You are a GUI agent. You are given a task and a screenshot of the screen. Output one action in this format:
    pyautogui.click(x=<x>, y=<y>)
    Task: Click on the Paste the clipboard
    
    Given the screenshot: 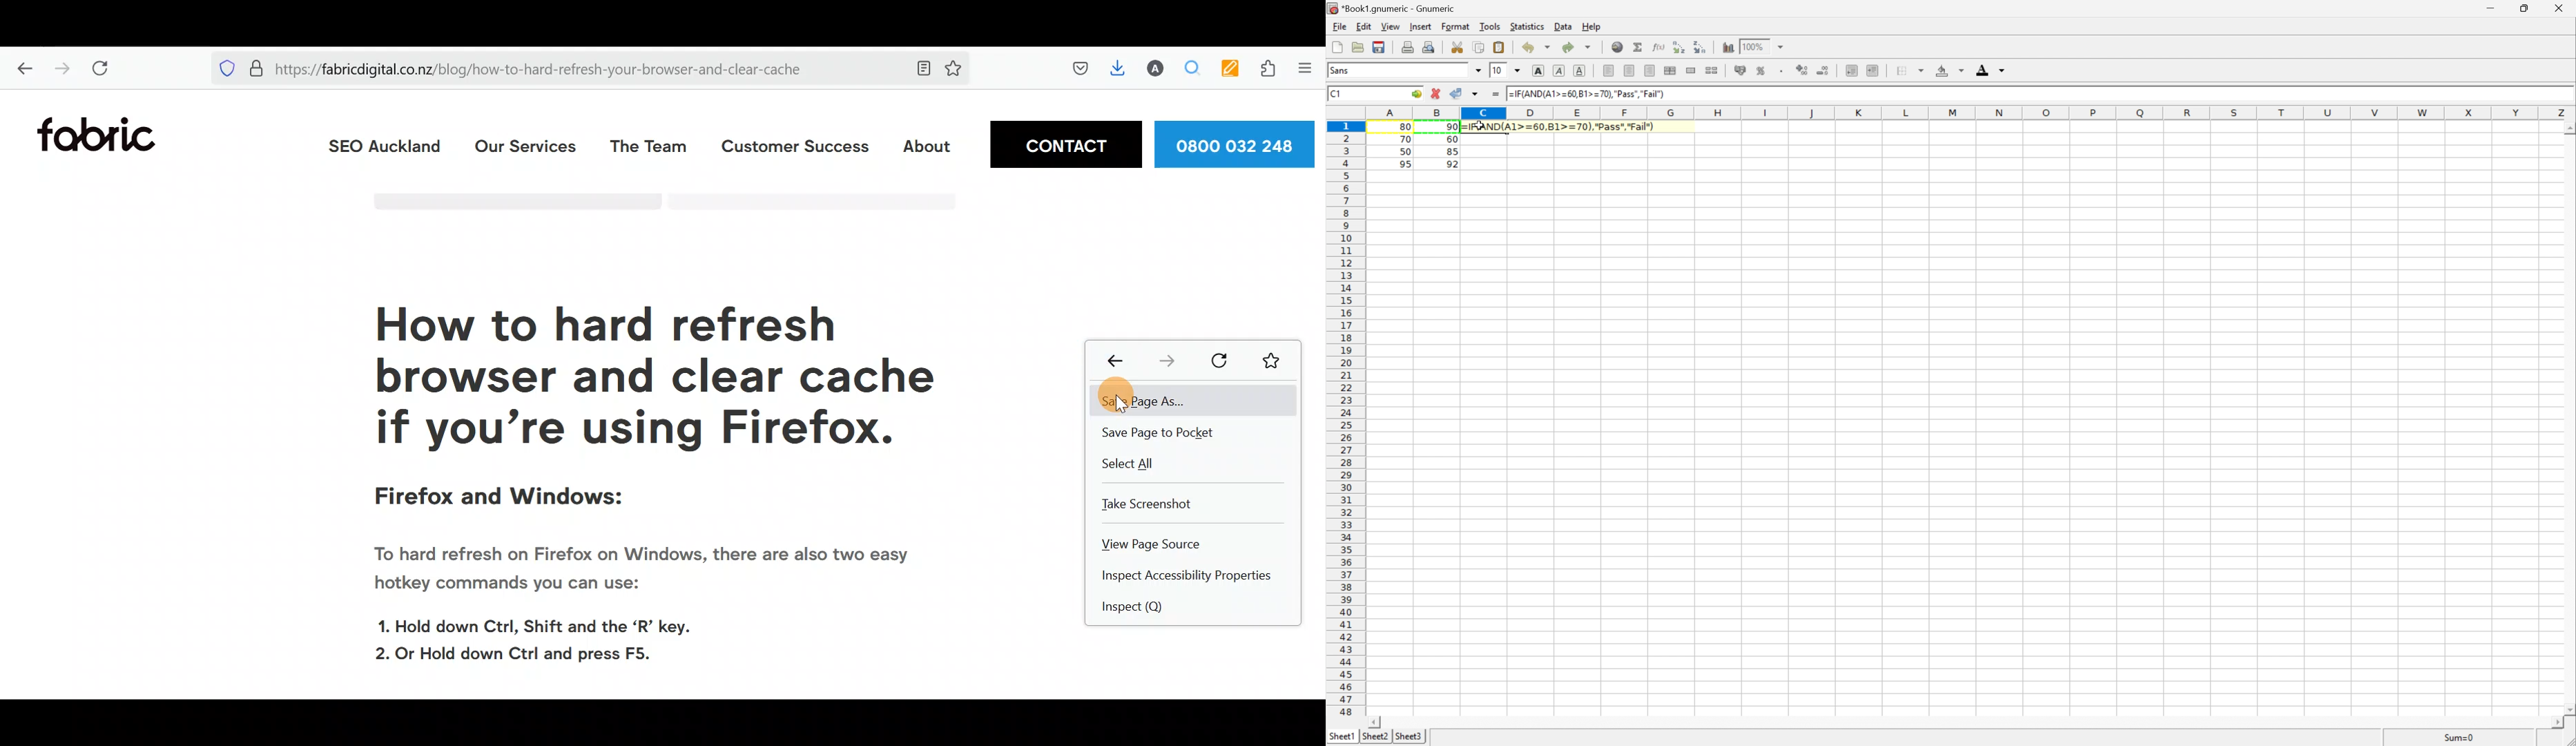 What is the action you would take?
    pyautogui.click(x=1500, y=48)
    